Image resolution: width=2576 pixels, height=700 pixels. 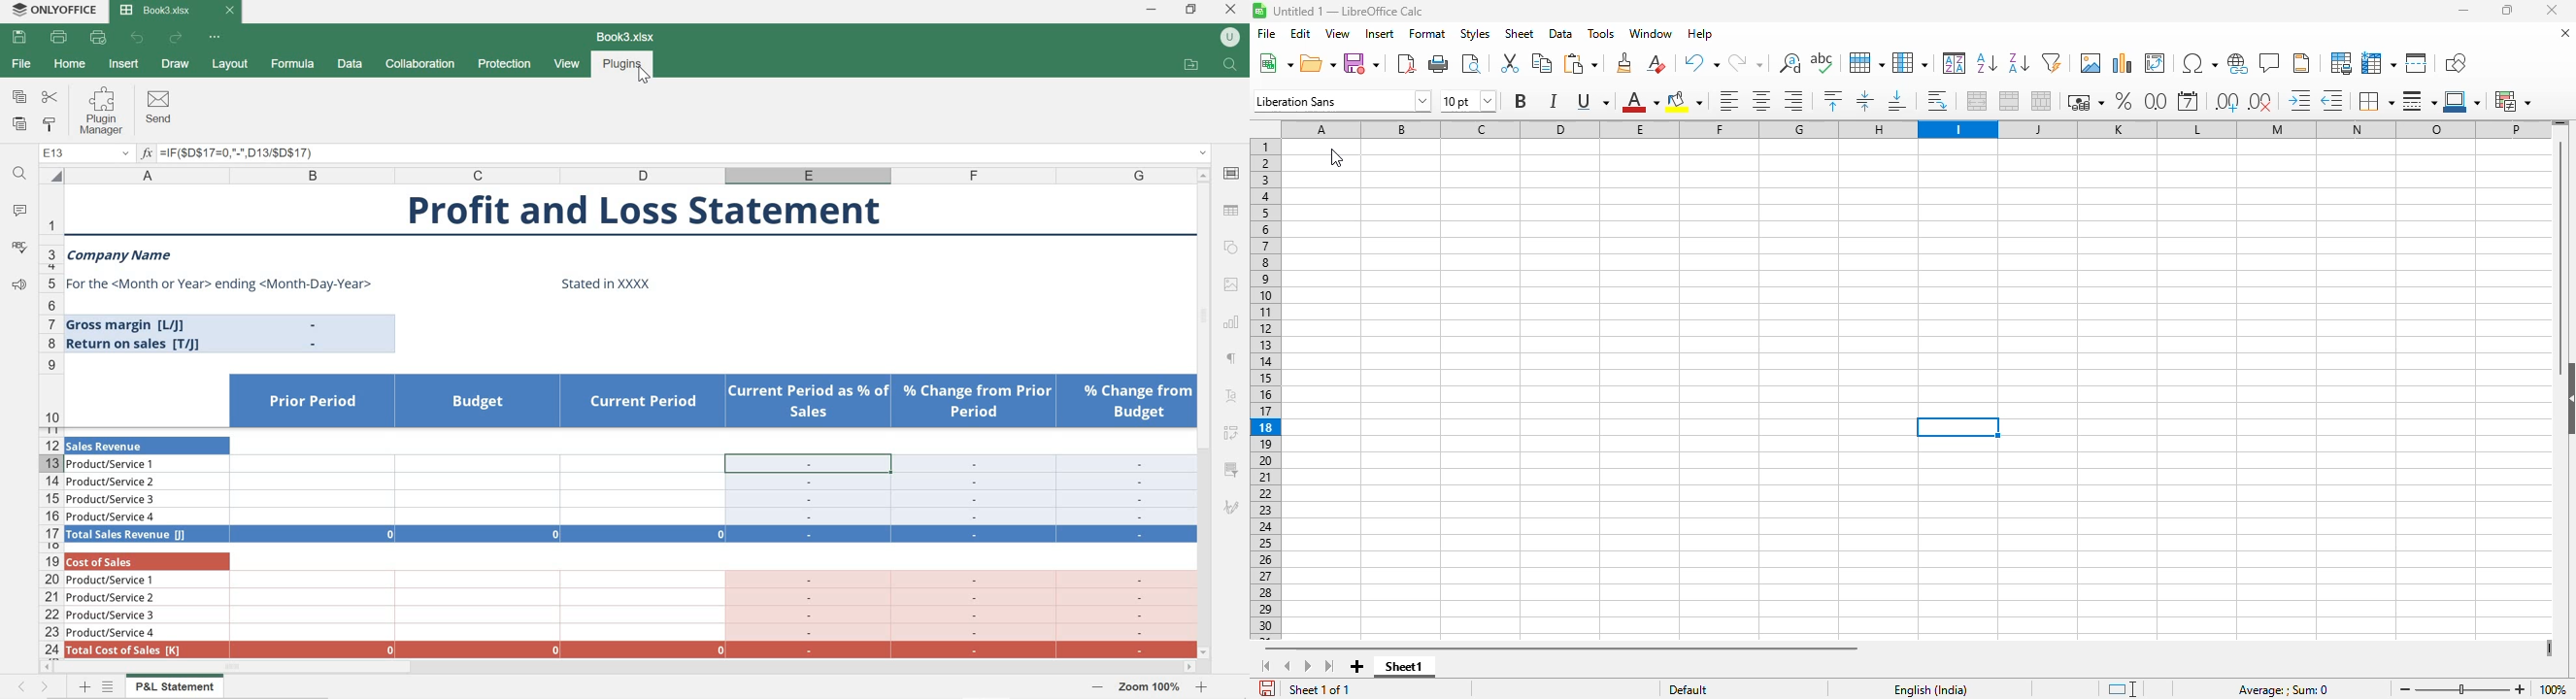 What do you see at coordinates (2200, 63) in the screenshot?
I see `insert special characters` at bounding box center [2200, 63].